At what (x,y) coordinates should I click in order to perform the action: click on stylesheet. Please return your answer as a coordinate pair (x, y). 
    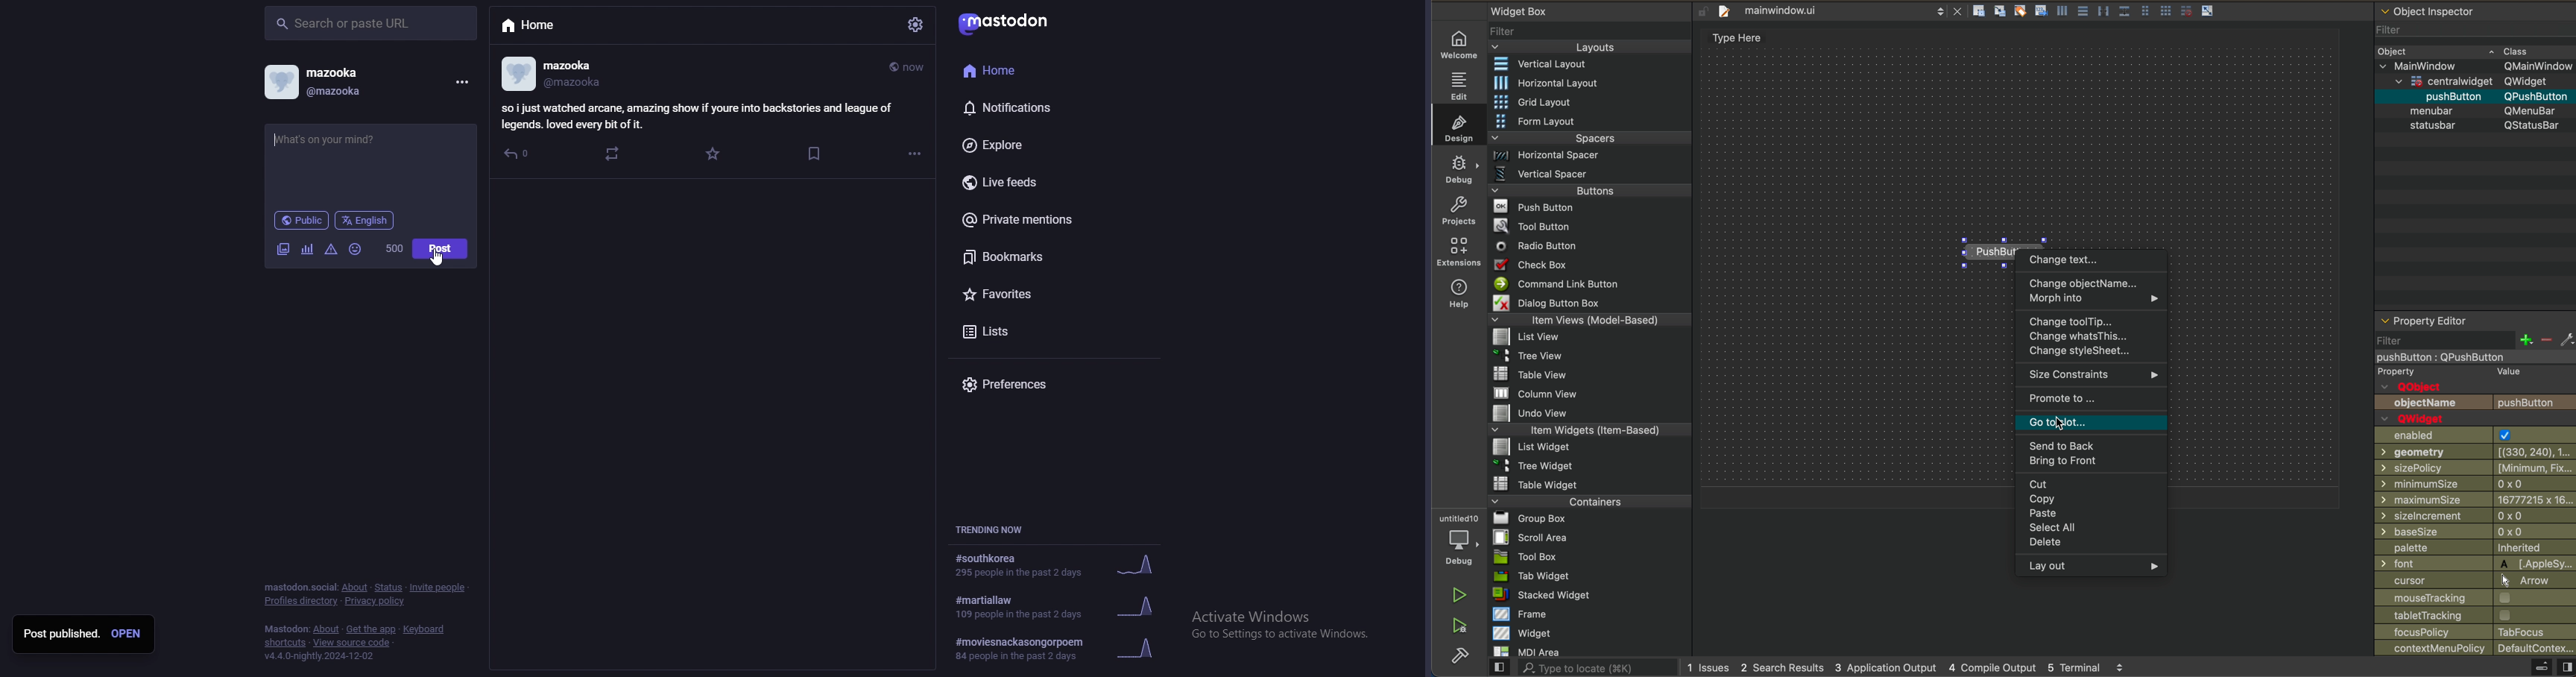
    Looking at the image, I should click on (2094, 354).